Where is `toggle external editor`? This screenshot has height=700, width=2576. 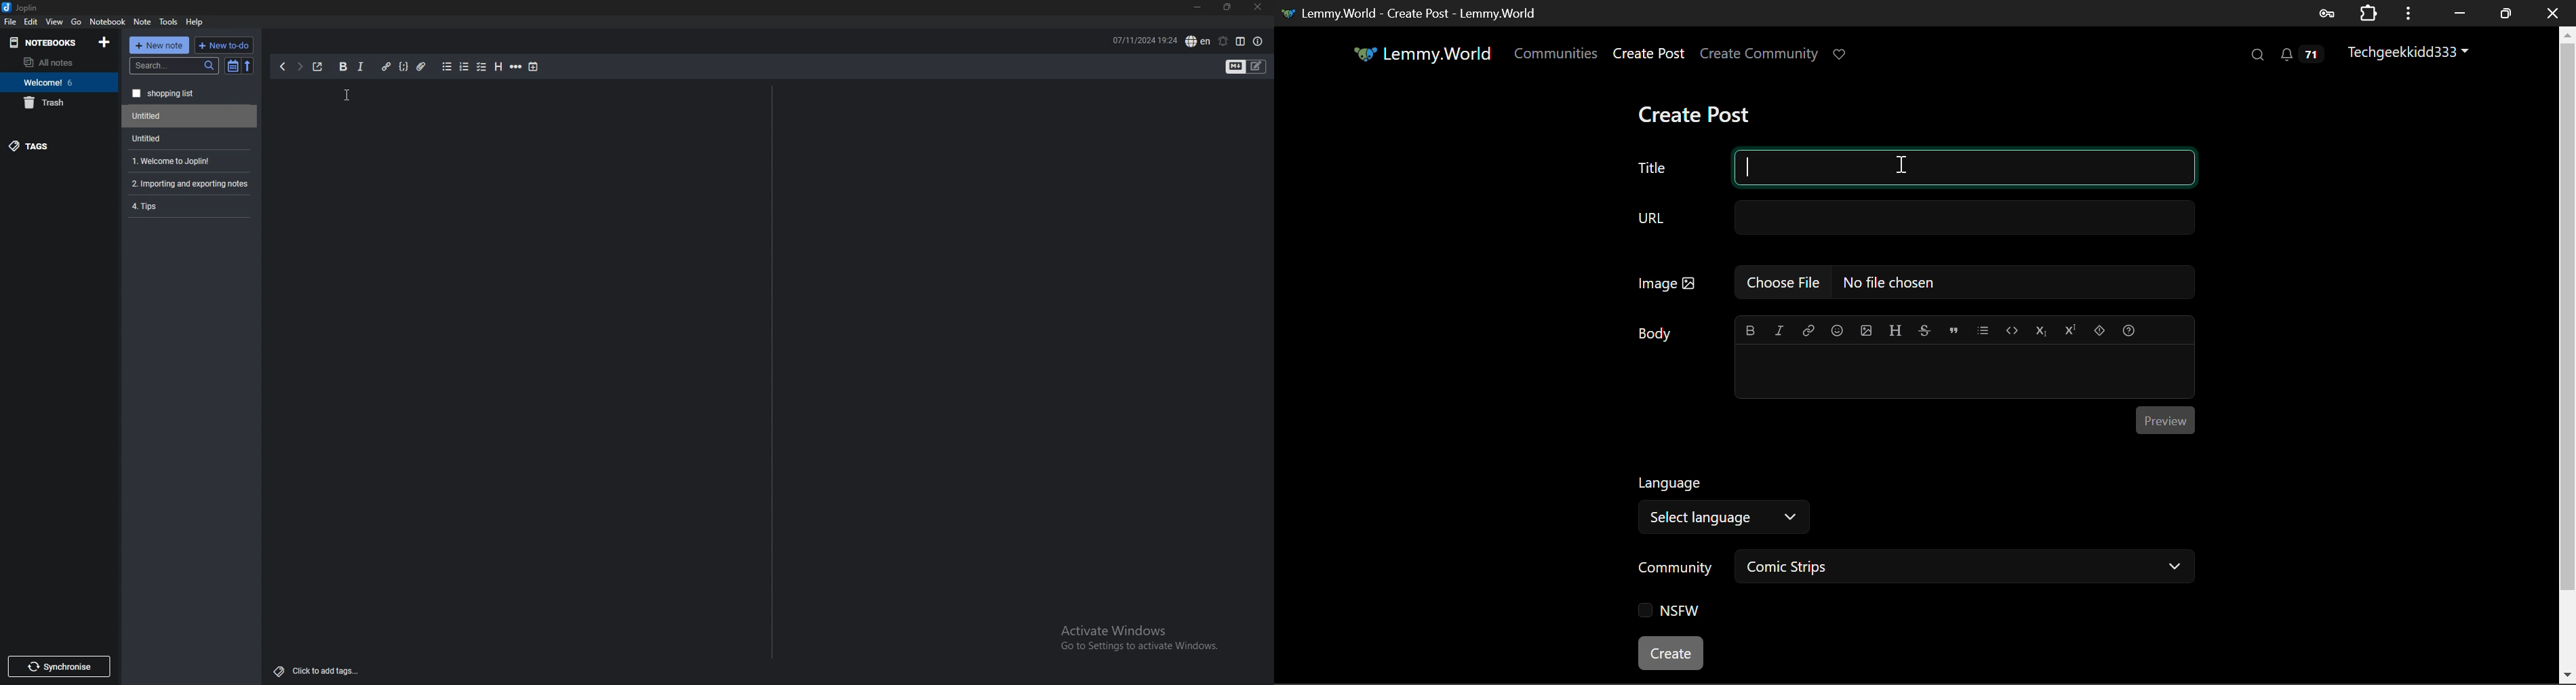 toggle external editor is located at coordinates (318, 66).